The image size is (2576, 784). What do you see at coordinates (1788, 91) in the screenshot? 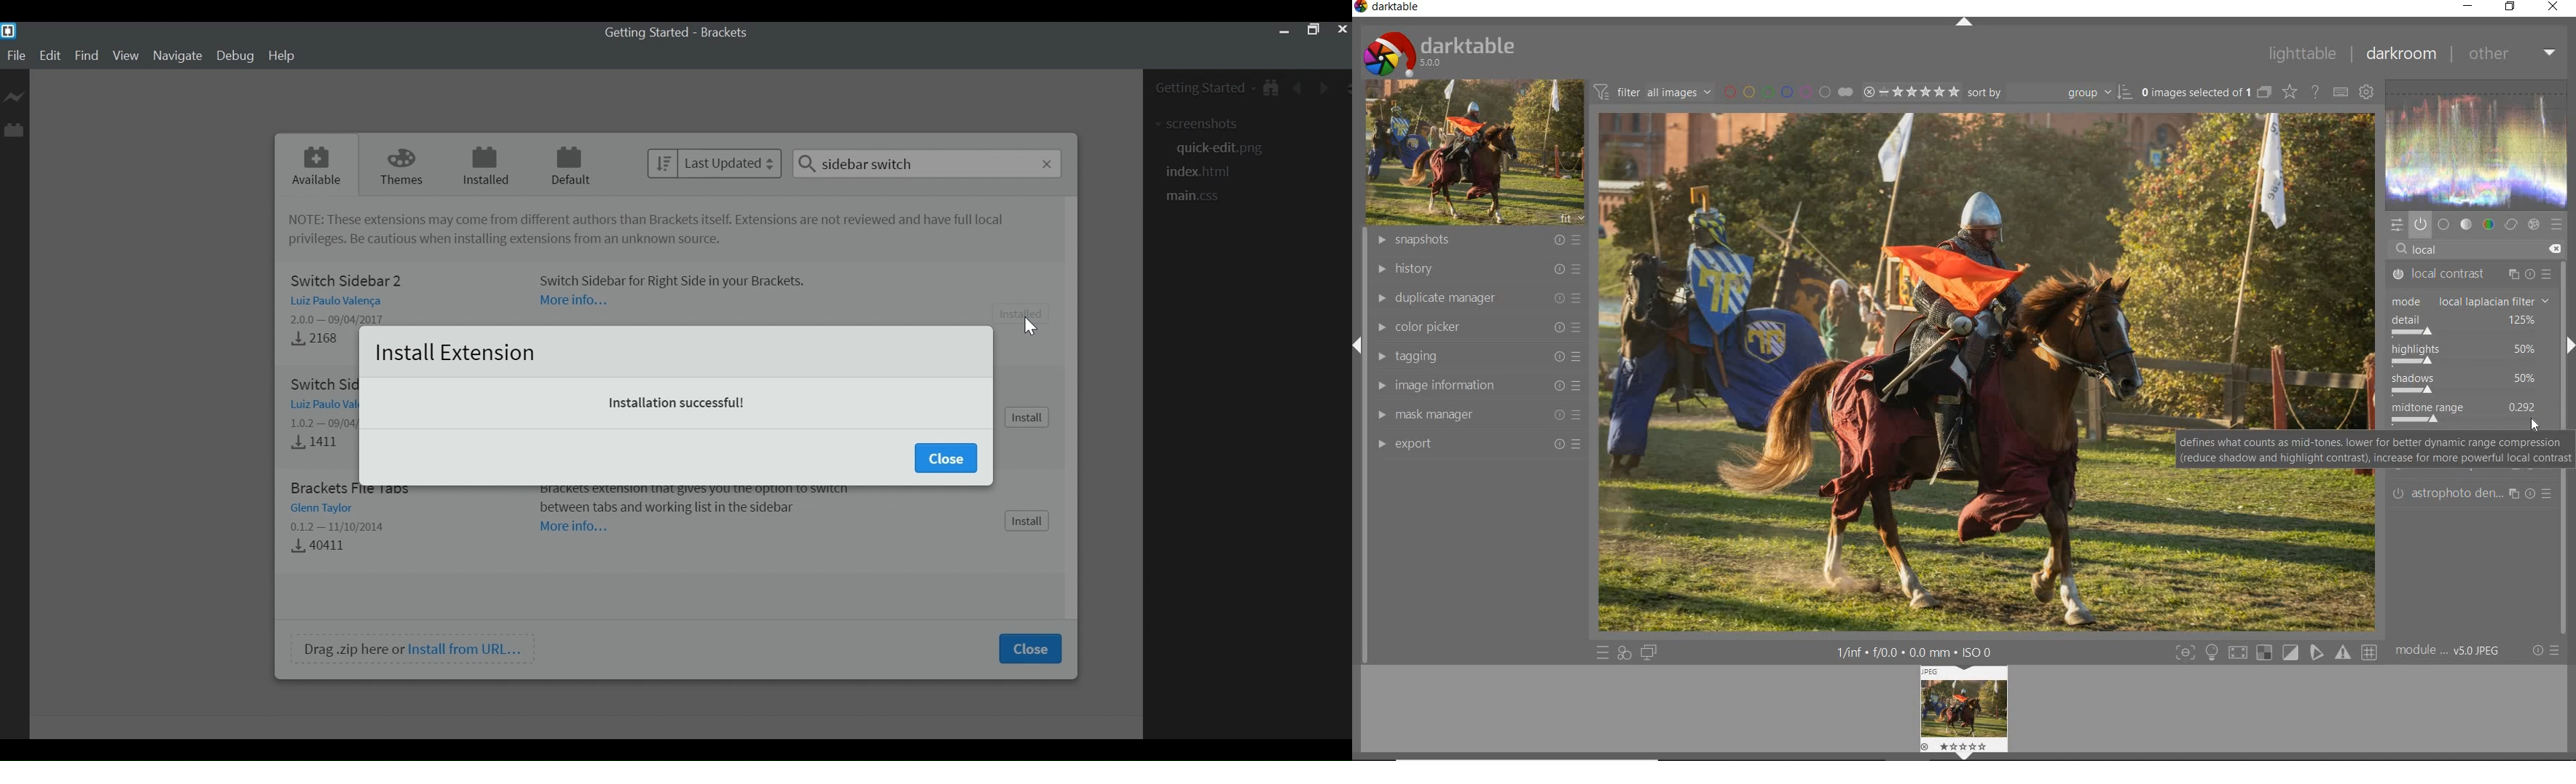
I see `filter by image color label` at bounding box center [1788, 91].